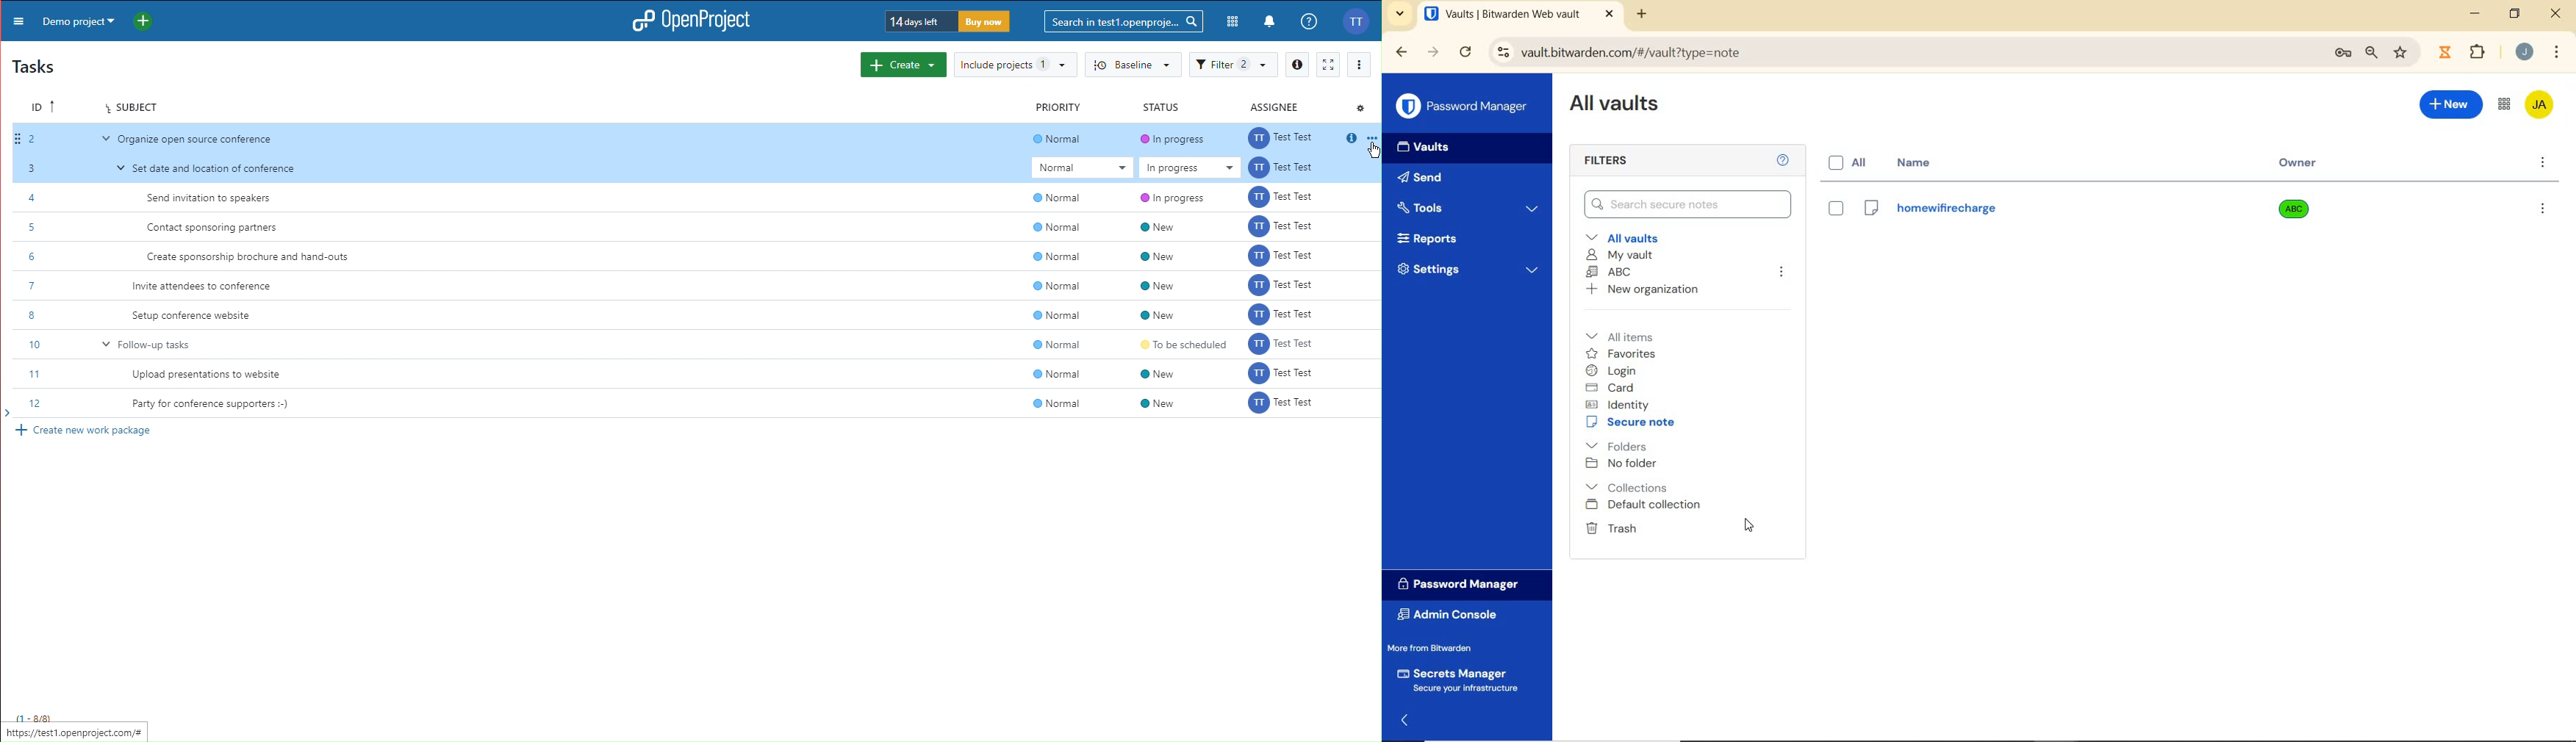  What do you see at coordinates (212, 405) in the screenshot?
I see `Party for conference supporters :-)` at bounding box center [212, 405].